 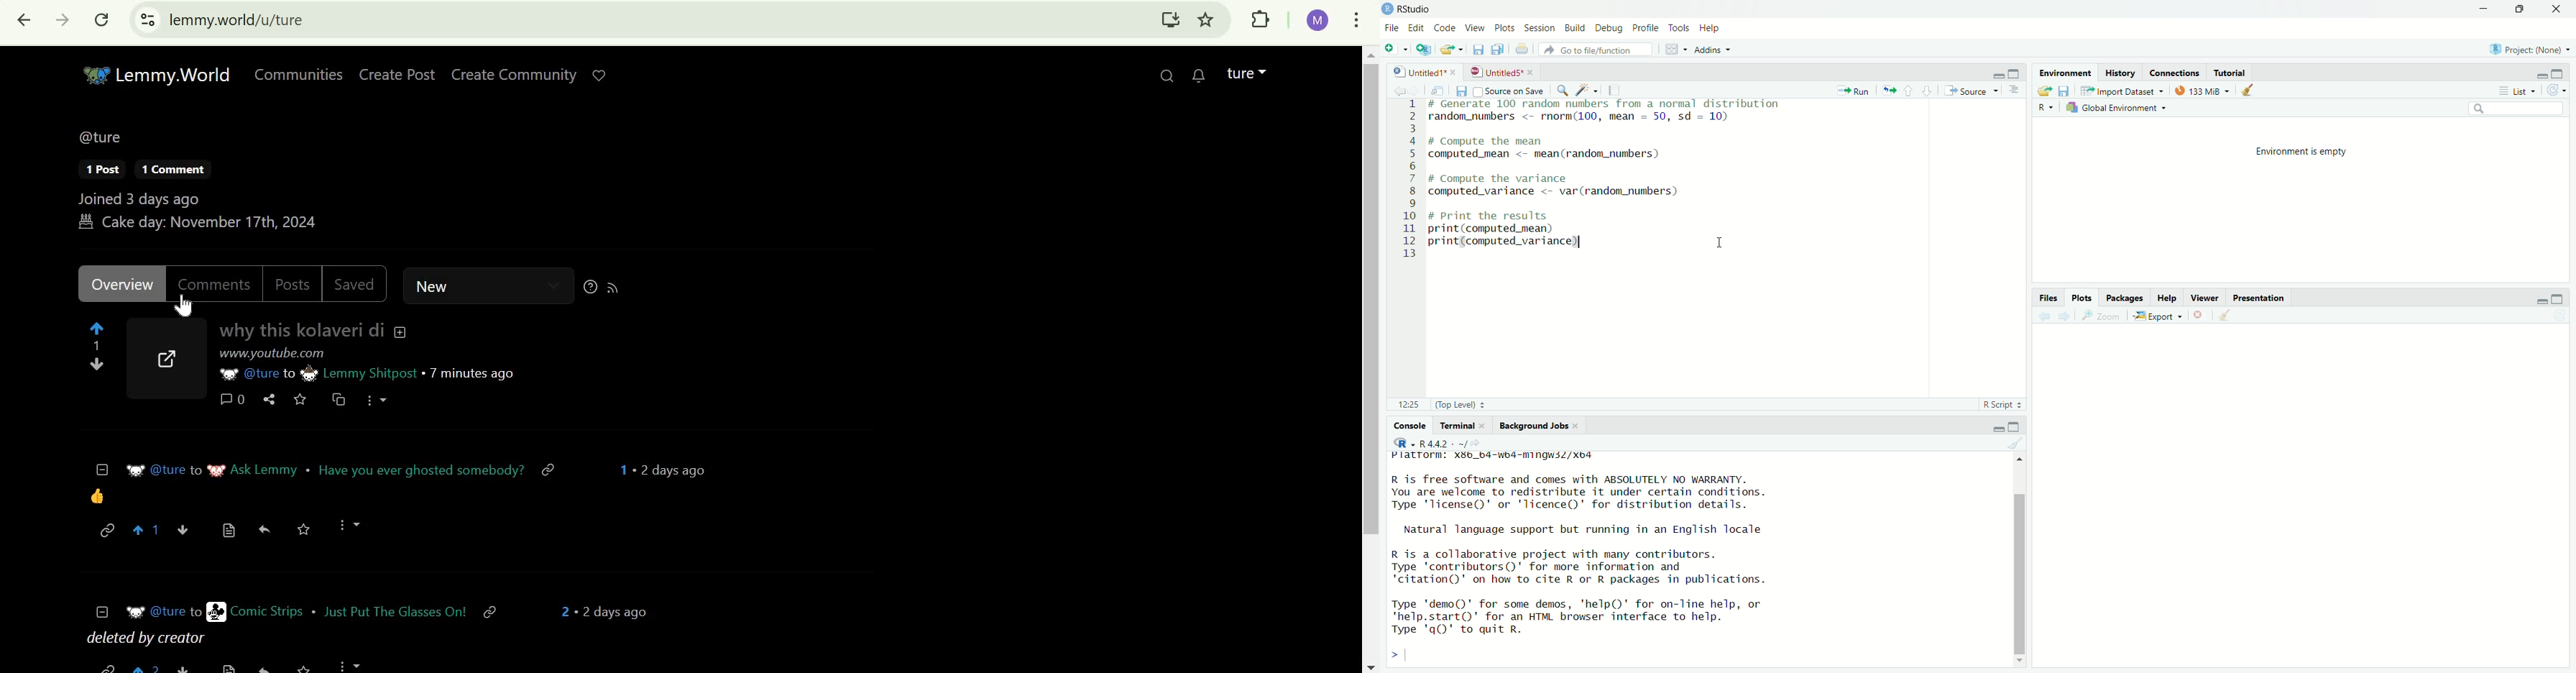 I want to click on save current document, so click(x=1476, y=49).